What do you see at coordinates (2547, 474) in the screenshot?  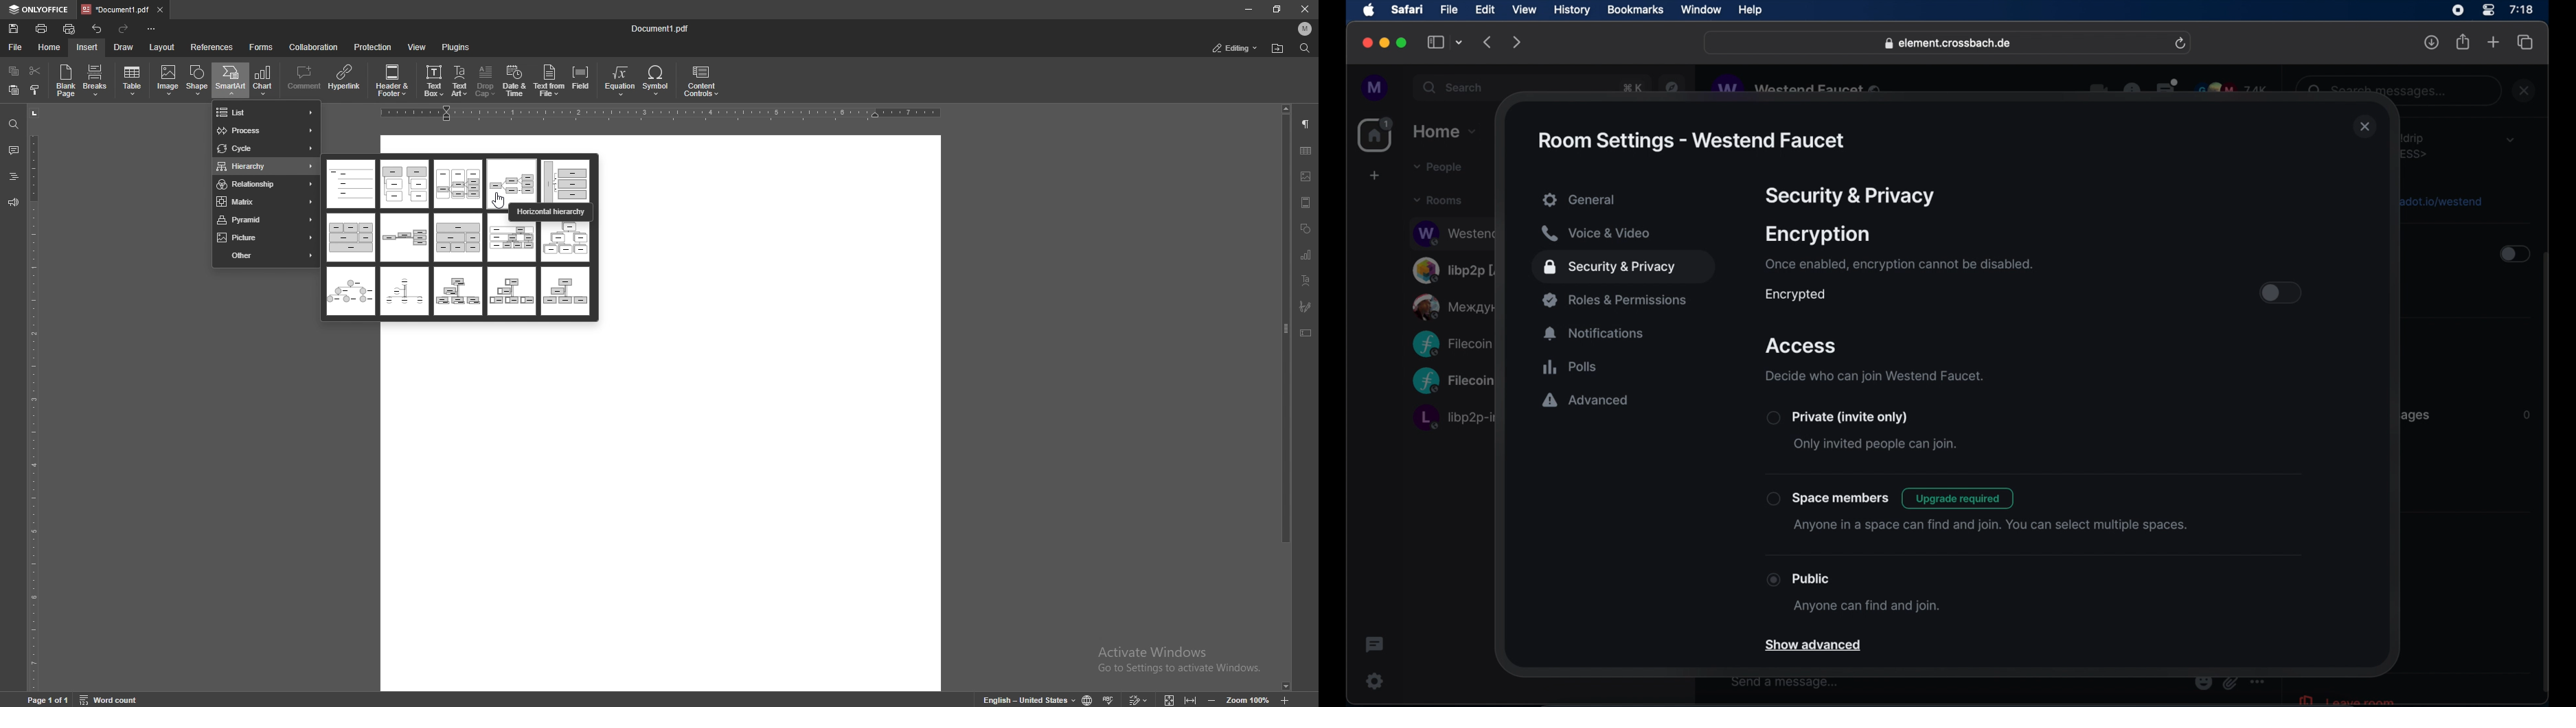 I see `scroll bar` at bounding box center [2547, 474].